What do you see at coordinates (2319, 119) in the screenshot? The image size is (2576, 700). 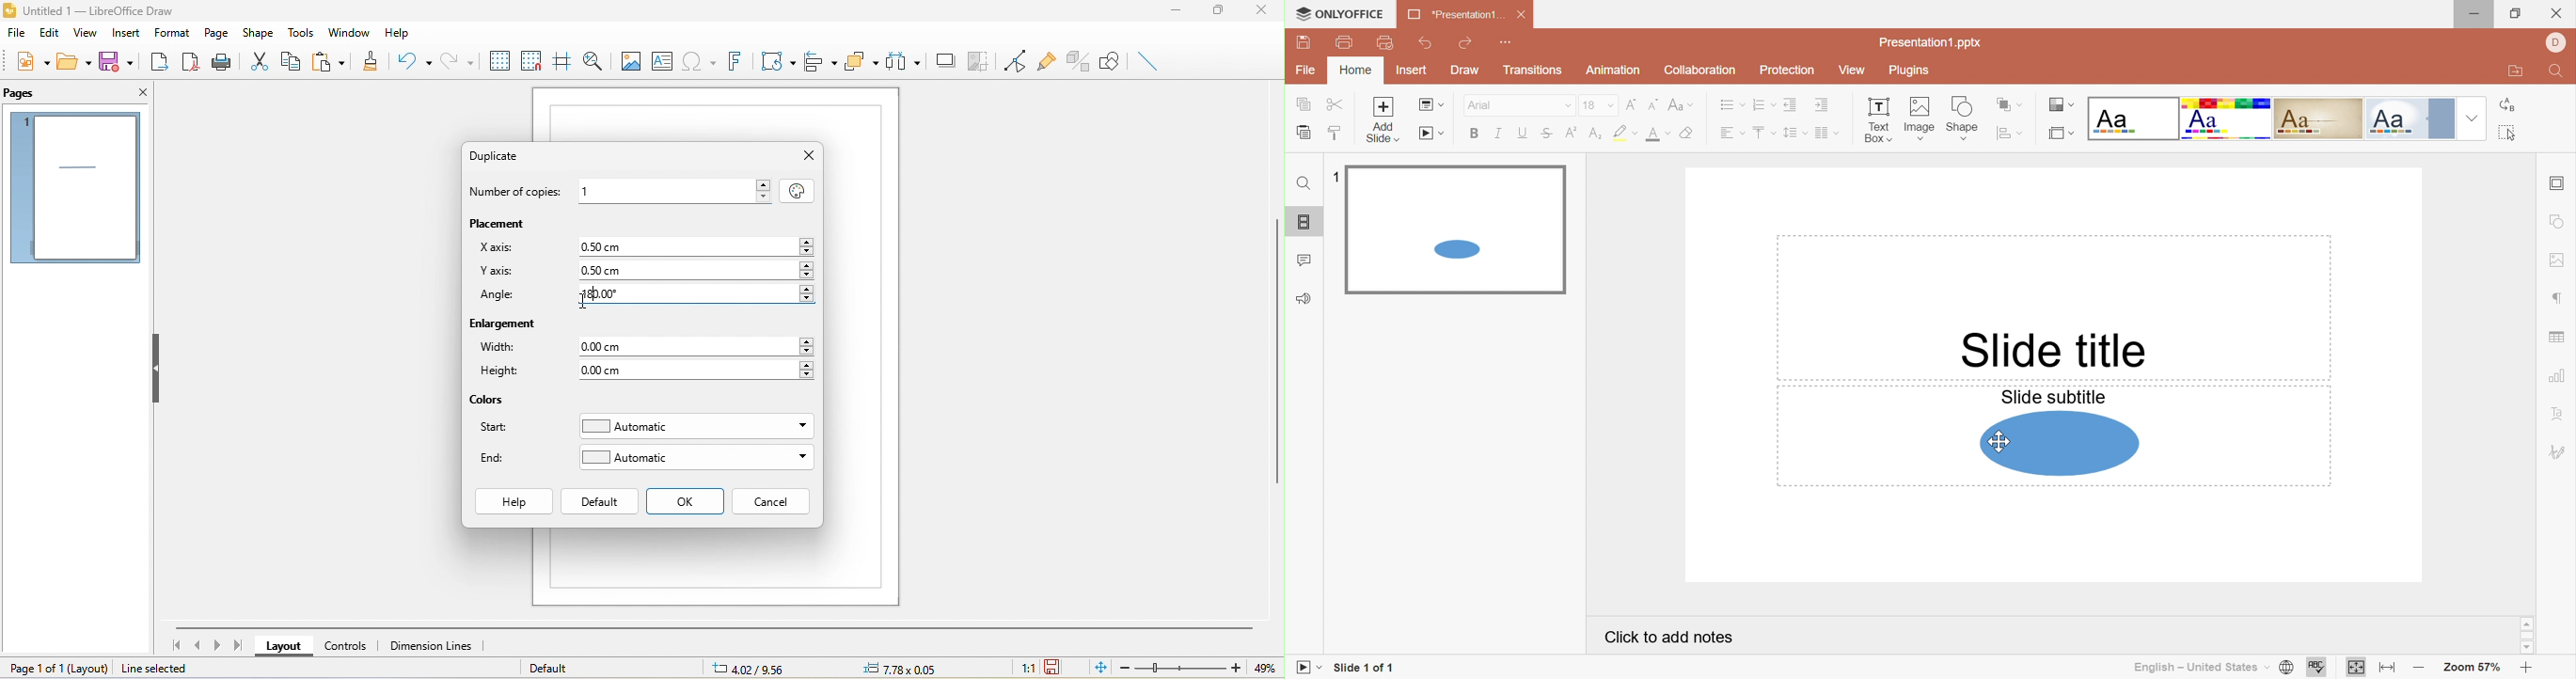 I see `Classic` at bounding box center [2319, 119].